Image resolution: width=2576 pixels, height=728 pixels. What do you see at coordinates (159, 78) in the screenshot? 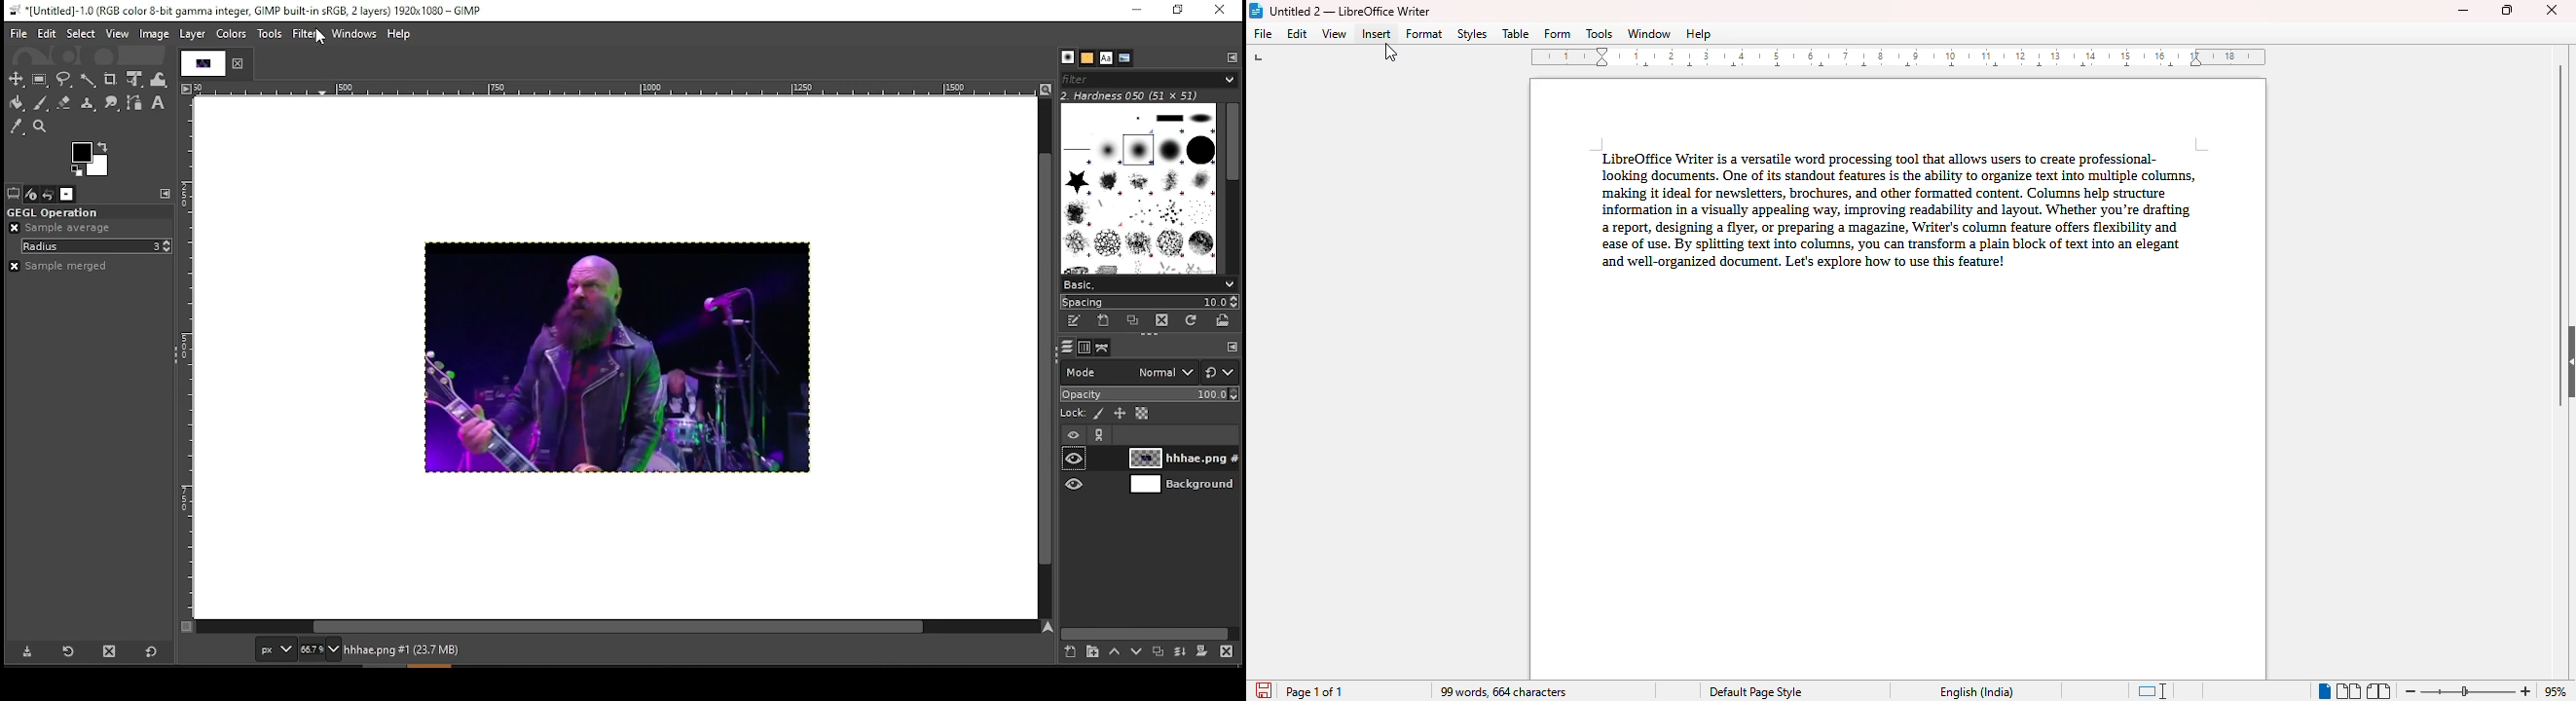
I see `warp transform tool` at bounding box center [159, 78].